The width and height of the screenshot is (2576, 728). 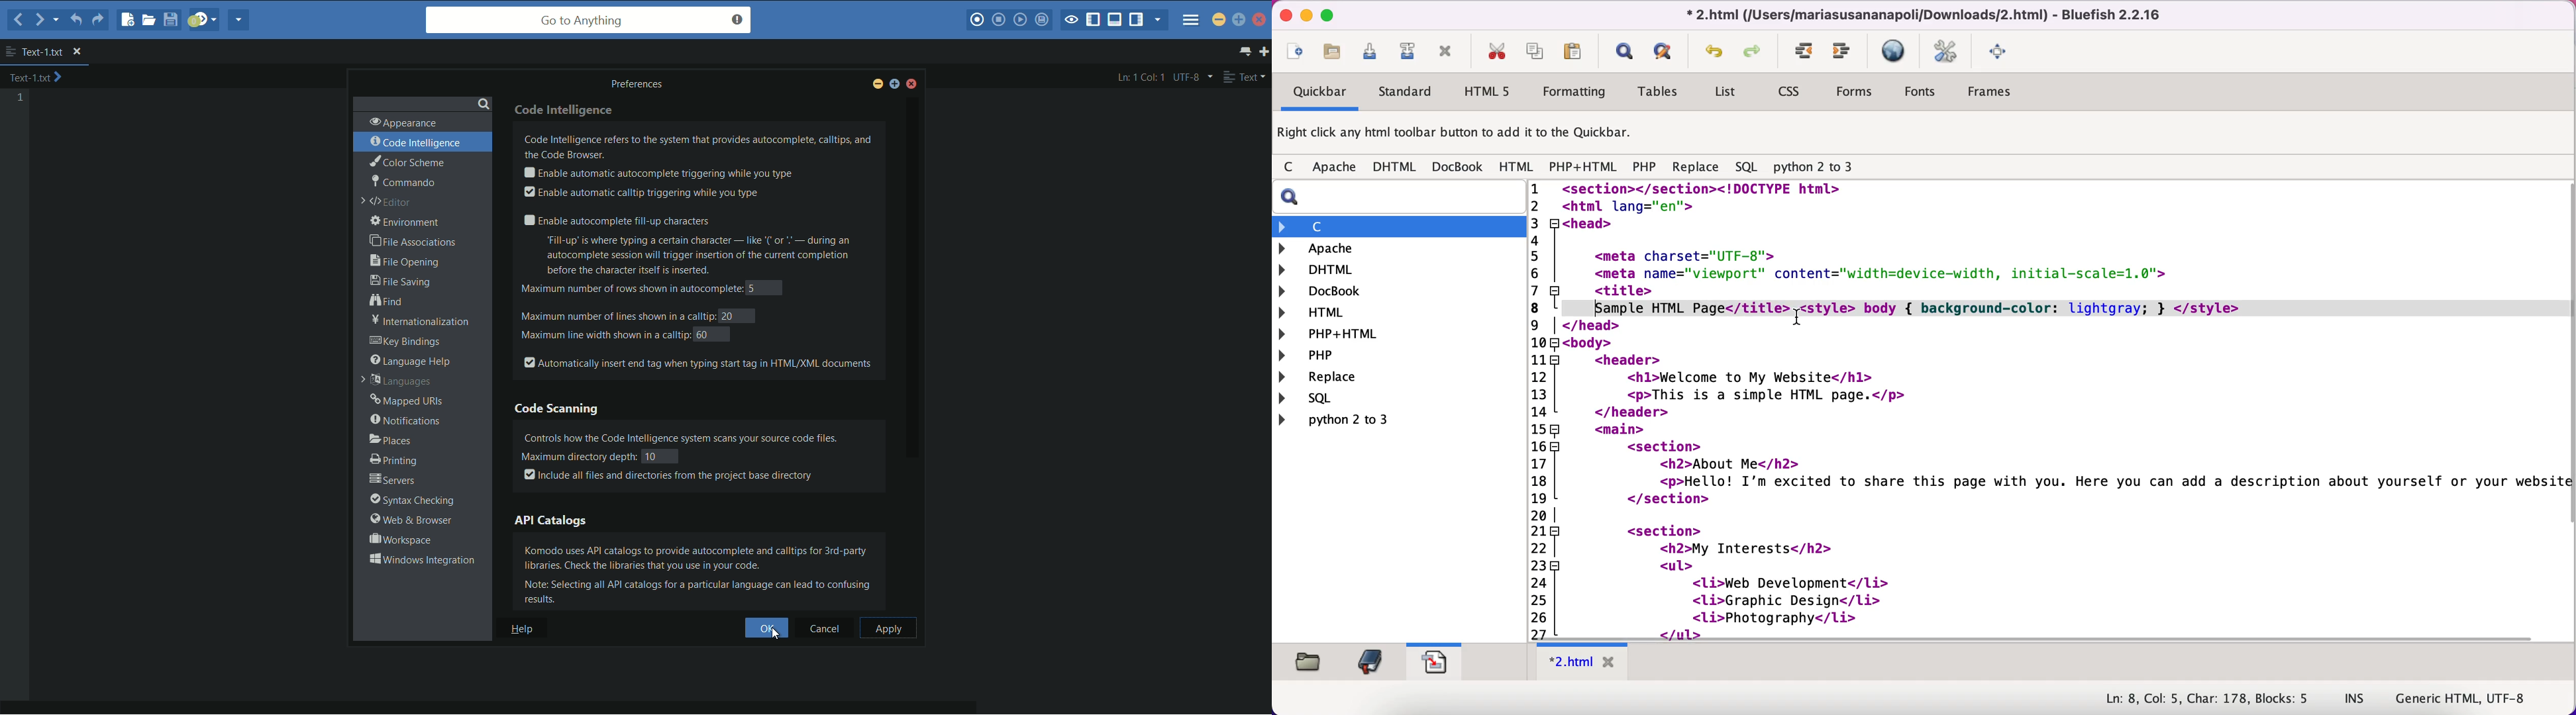 I want to click on show/hide left panel, so click(x=1094, y=21).